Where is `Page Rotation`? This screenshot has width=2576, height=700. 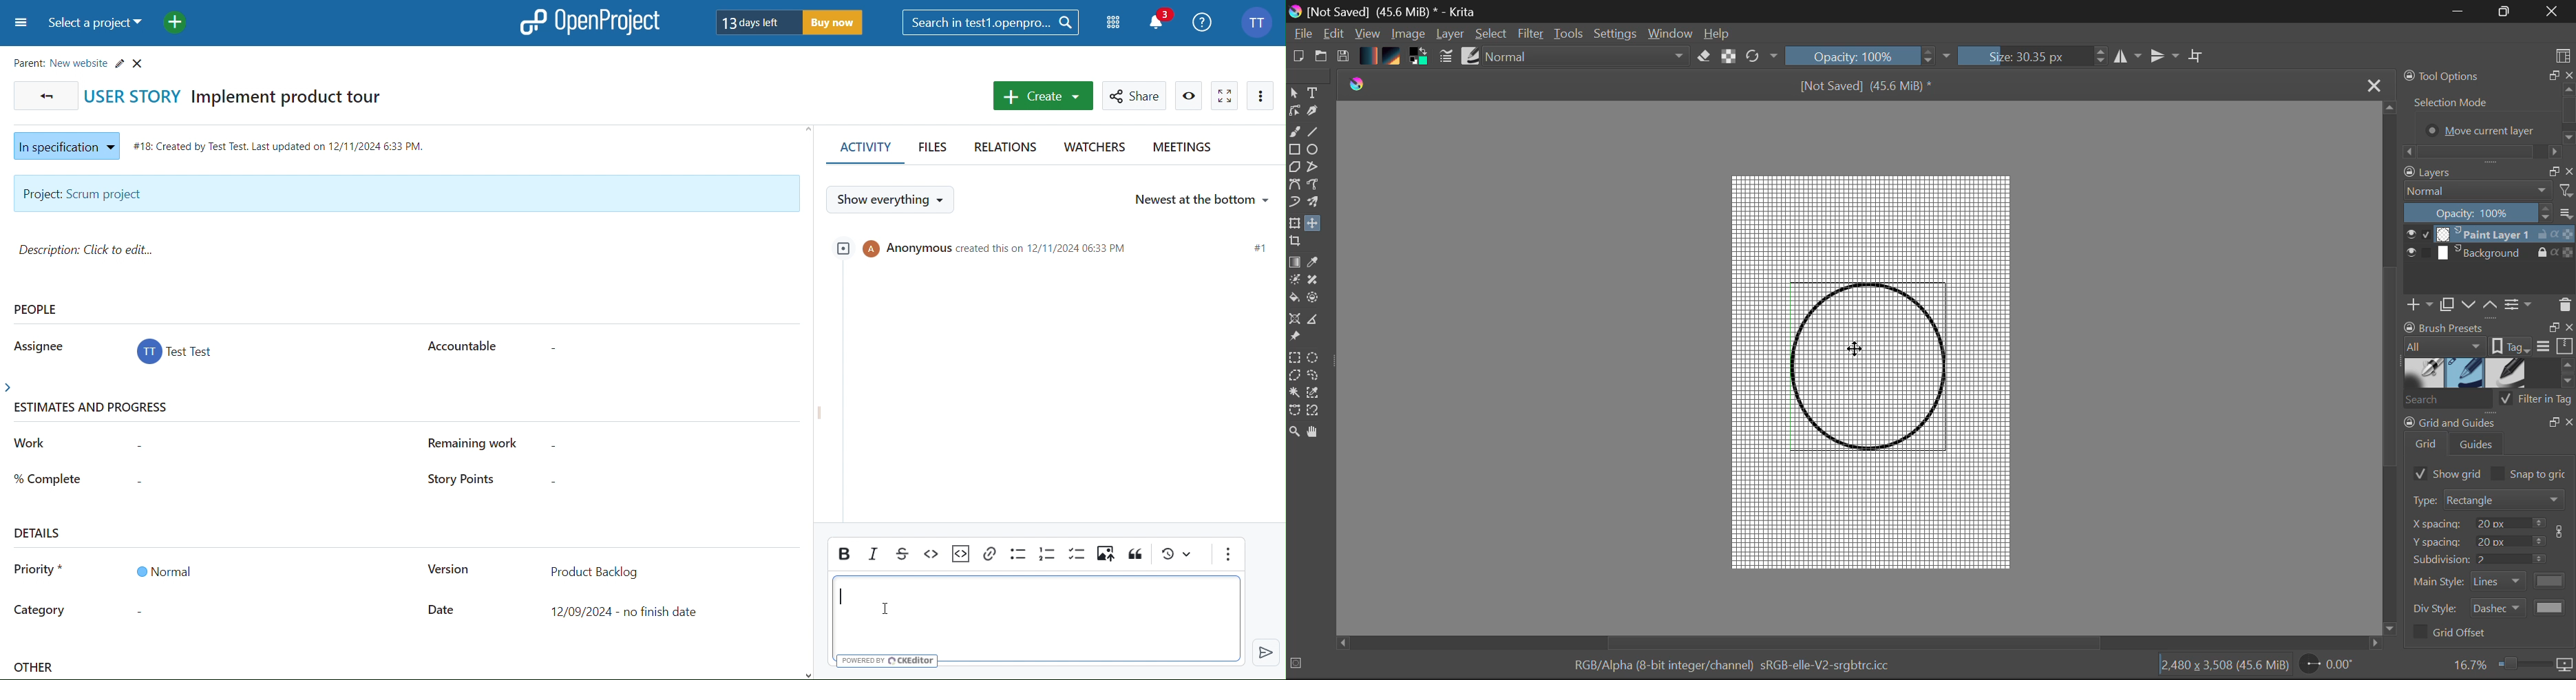 Page Rotation is located at coordinates (2332, 667).